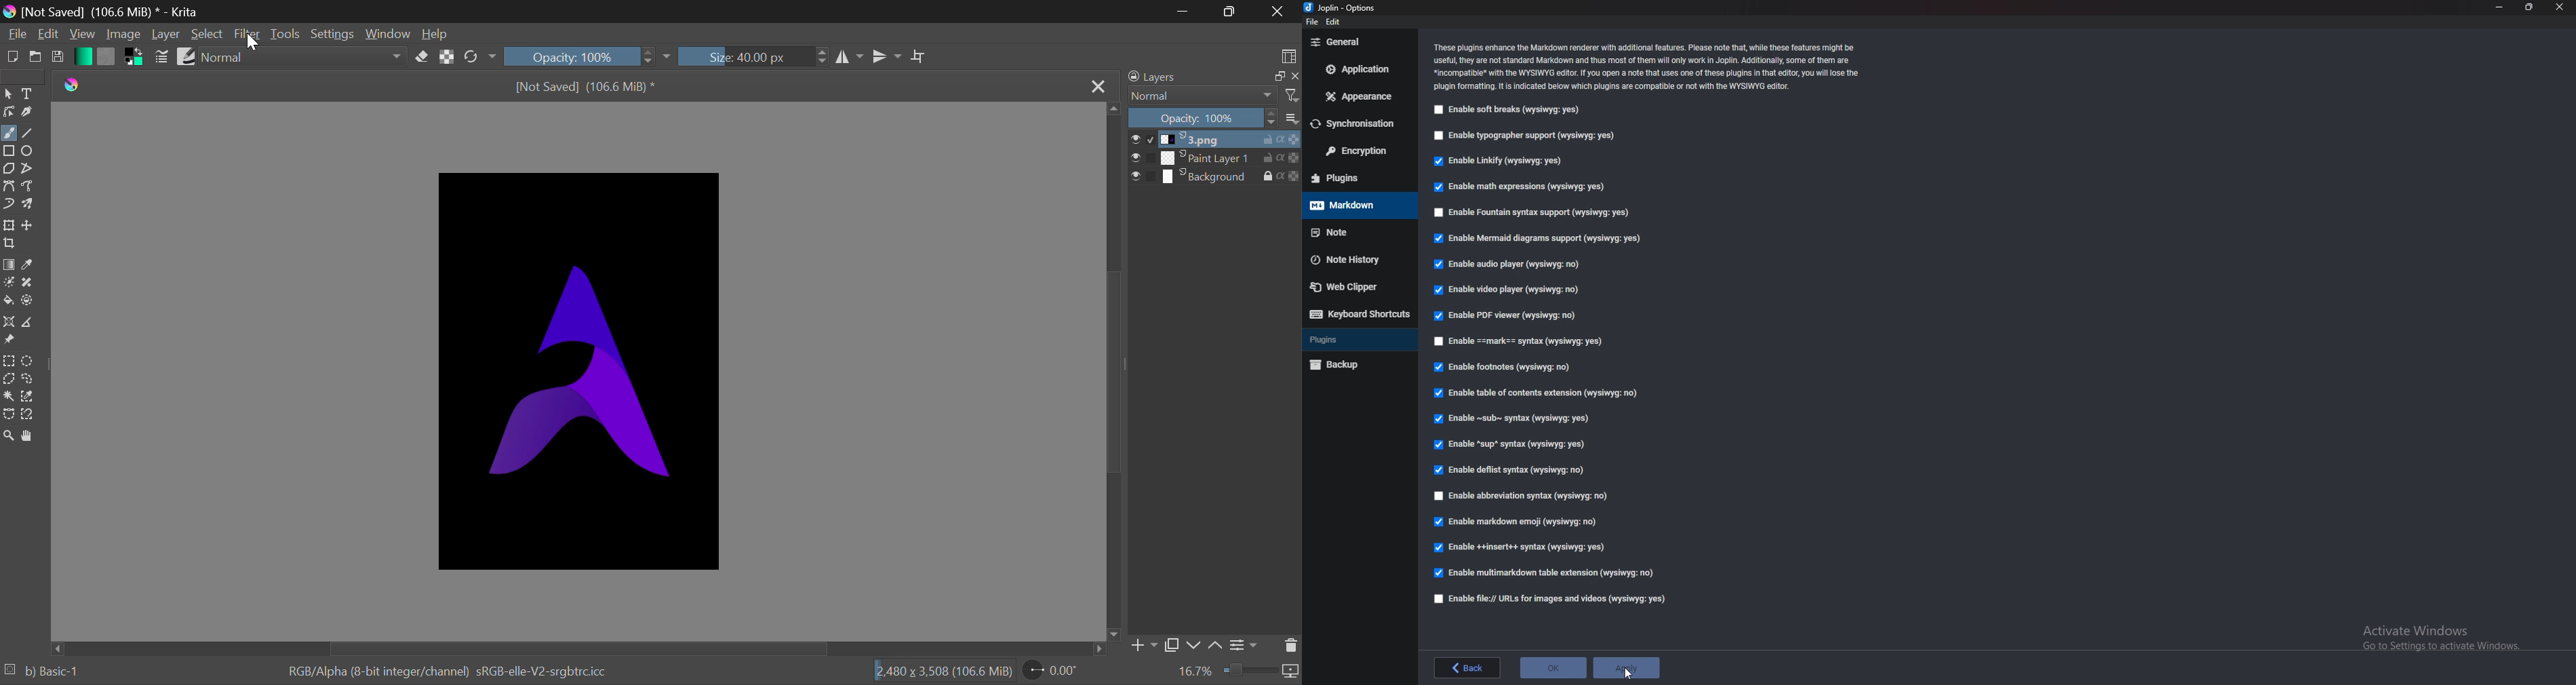 The image size is (2576, 700). Describe the element at coordinates (8, 398) in the screenshot. I see `Continuous Selection` at that location.